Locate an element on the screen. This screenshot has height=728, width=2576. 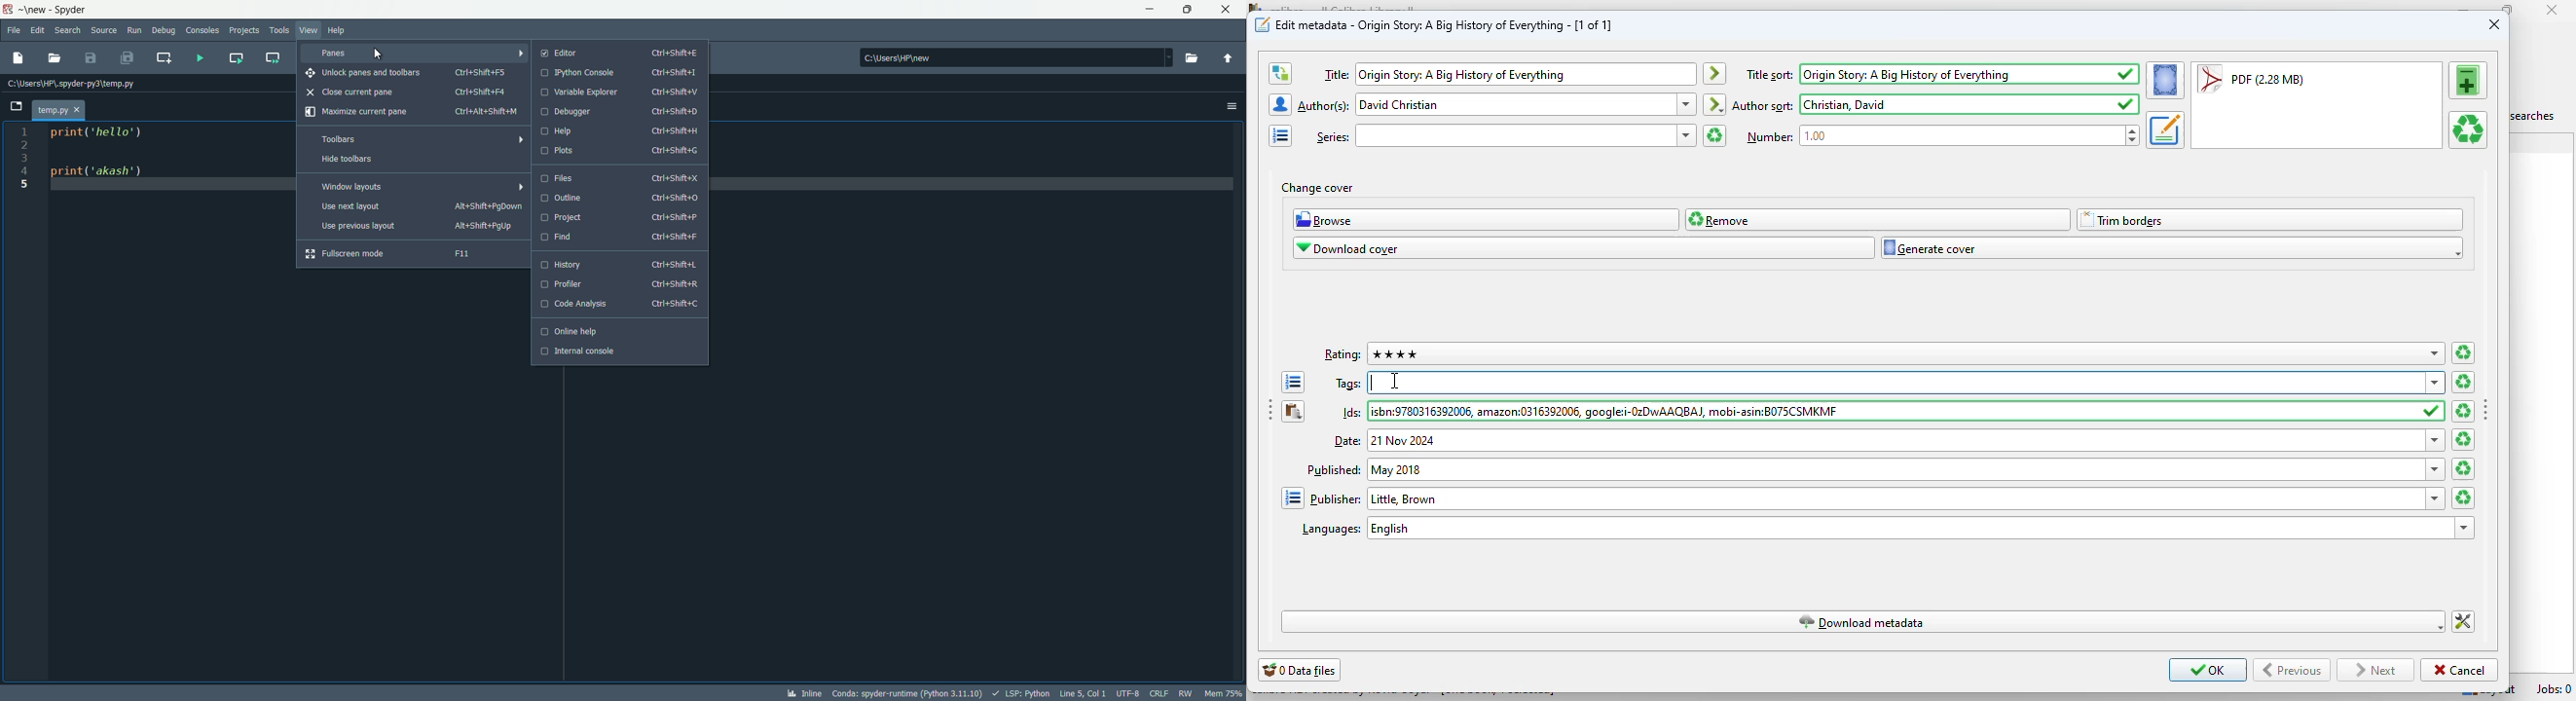
close is located at coordinates (2494, 23).